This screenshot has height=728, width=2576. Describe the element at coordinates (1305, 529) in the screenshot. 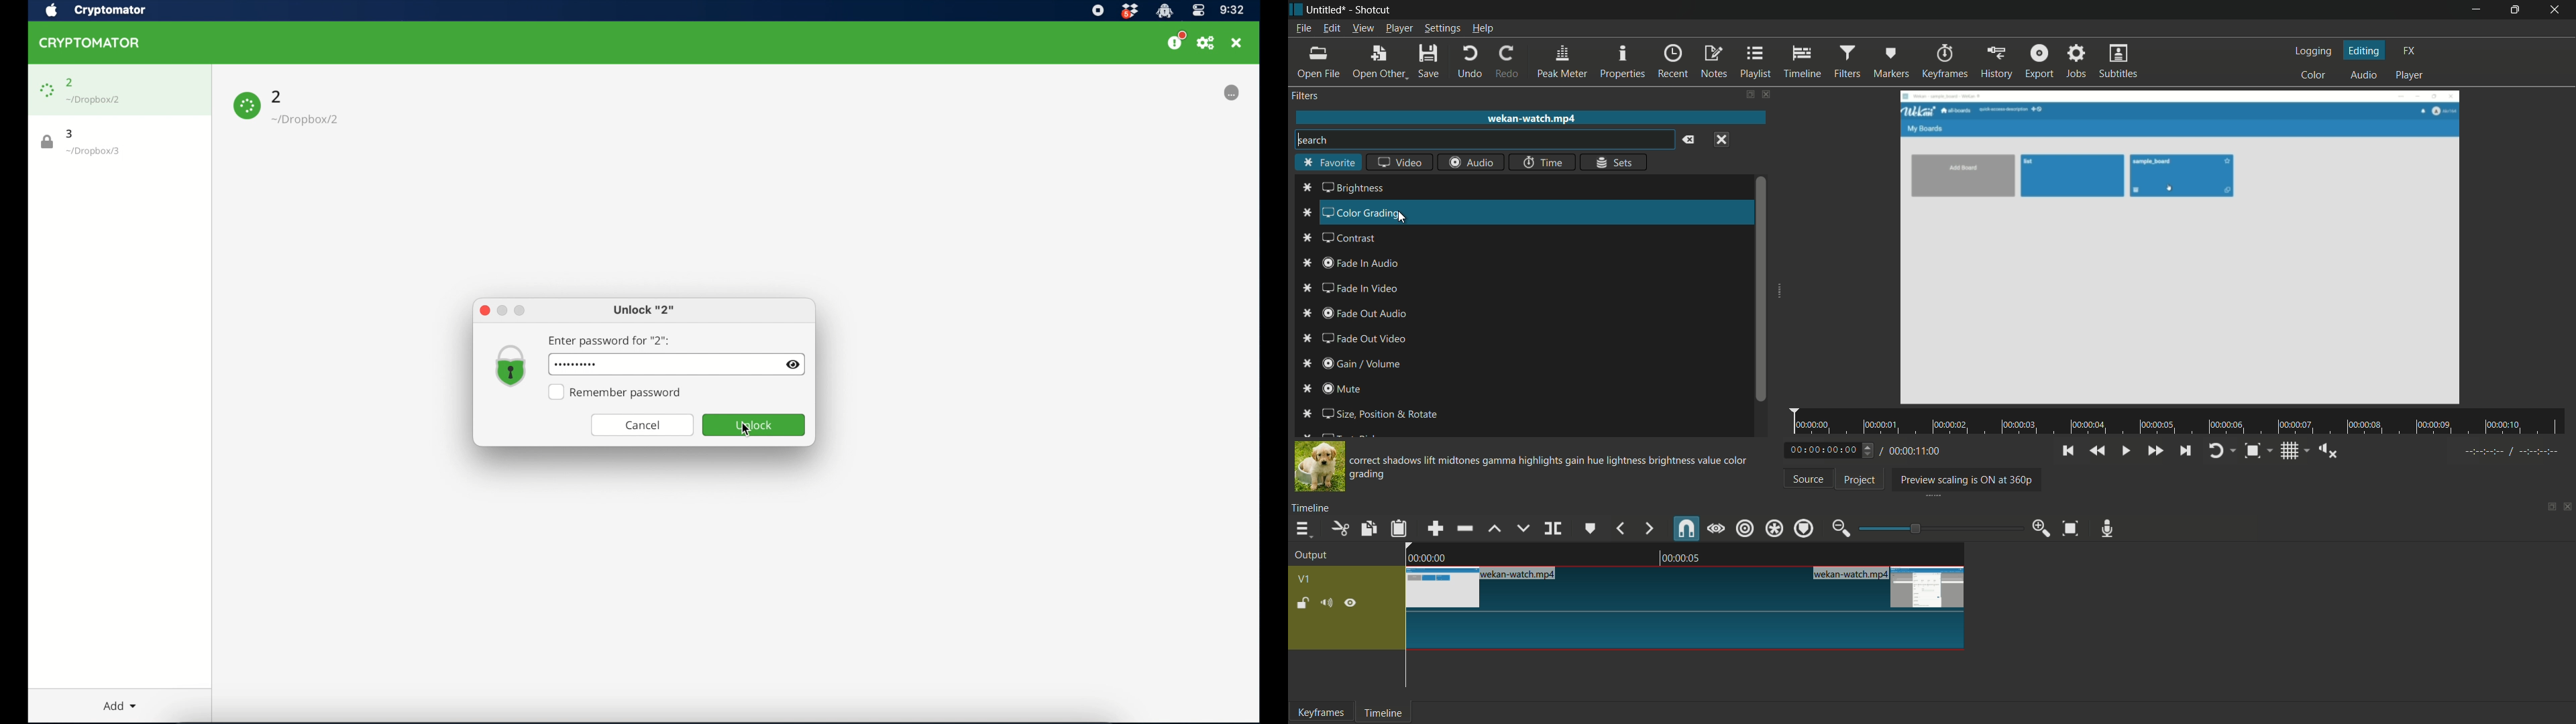

I see `timeline menu` at that location.